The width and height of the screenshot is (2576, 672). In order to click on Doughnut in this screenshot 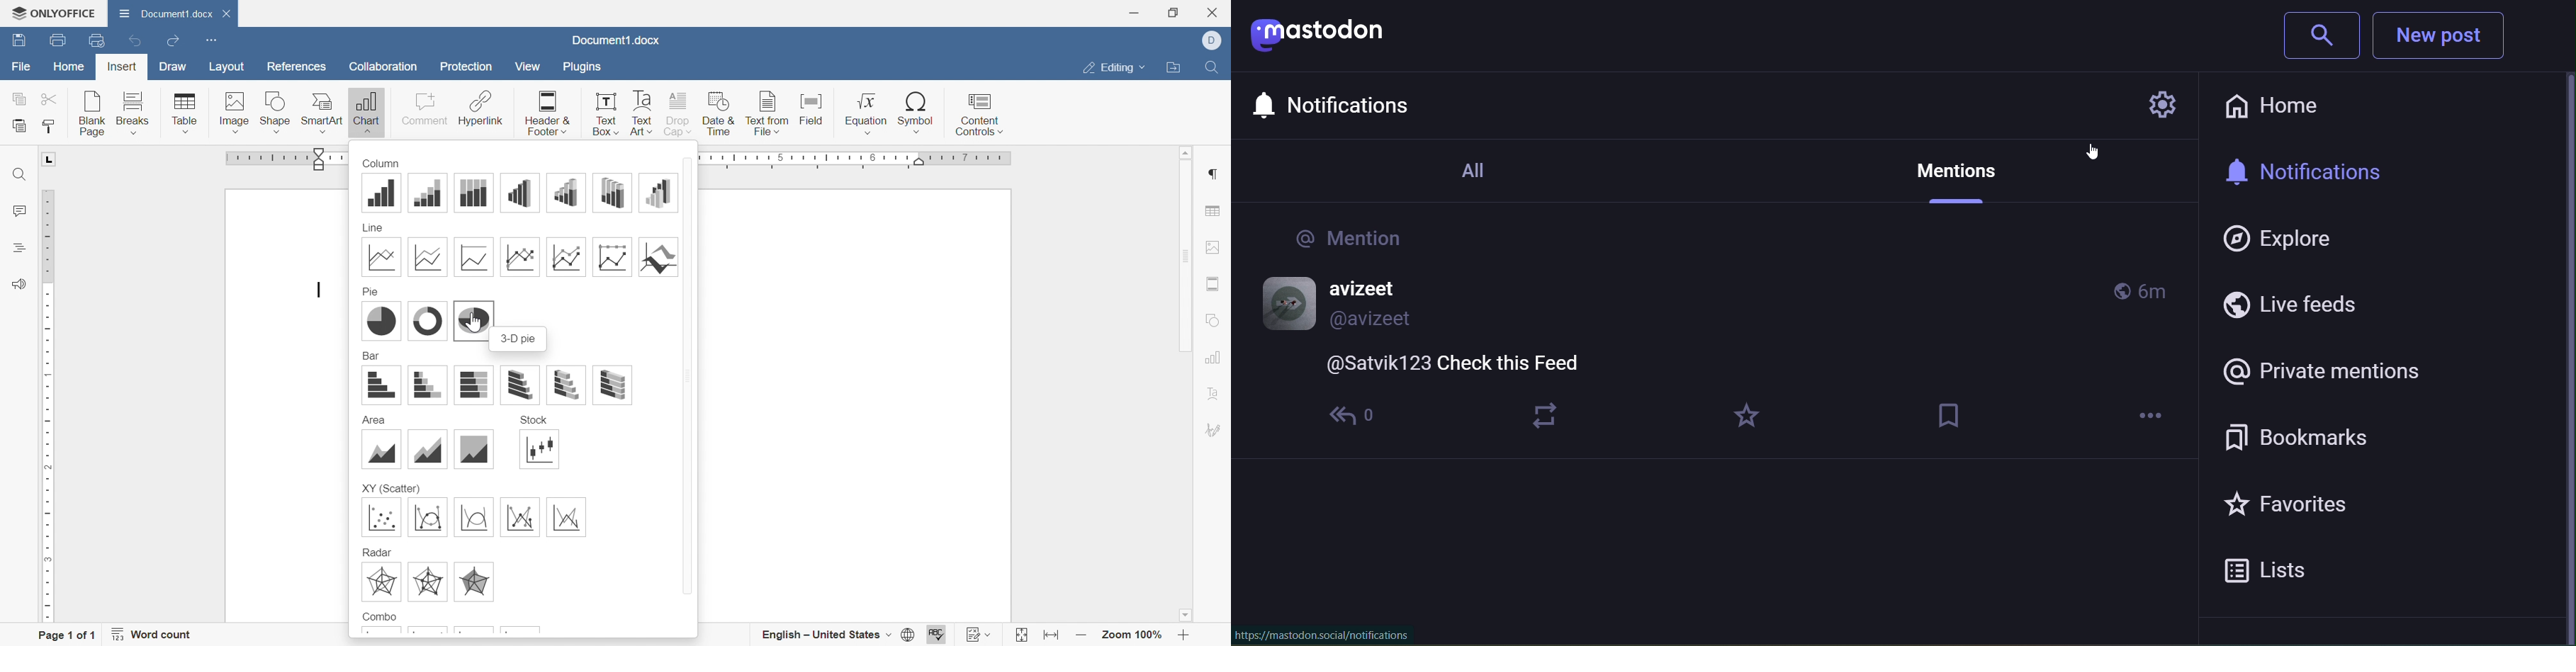, I will do `click(427, 322)`.